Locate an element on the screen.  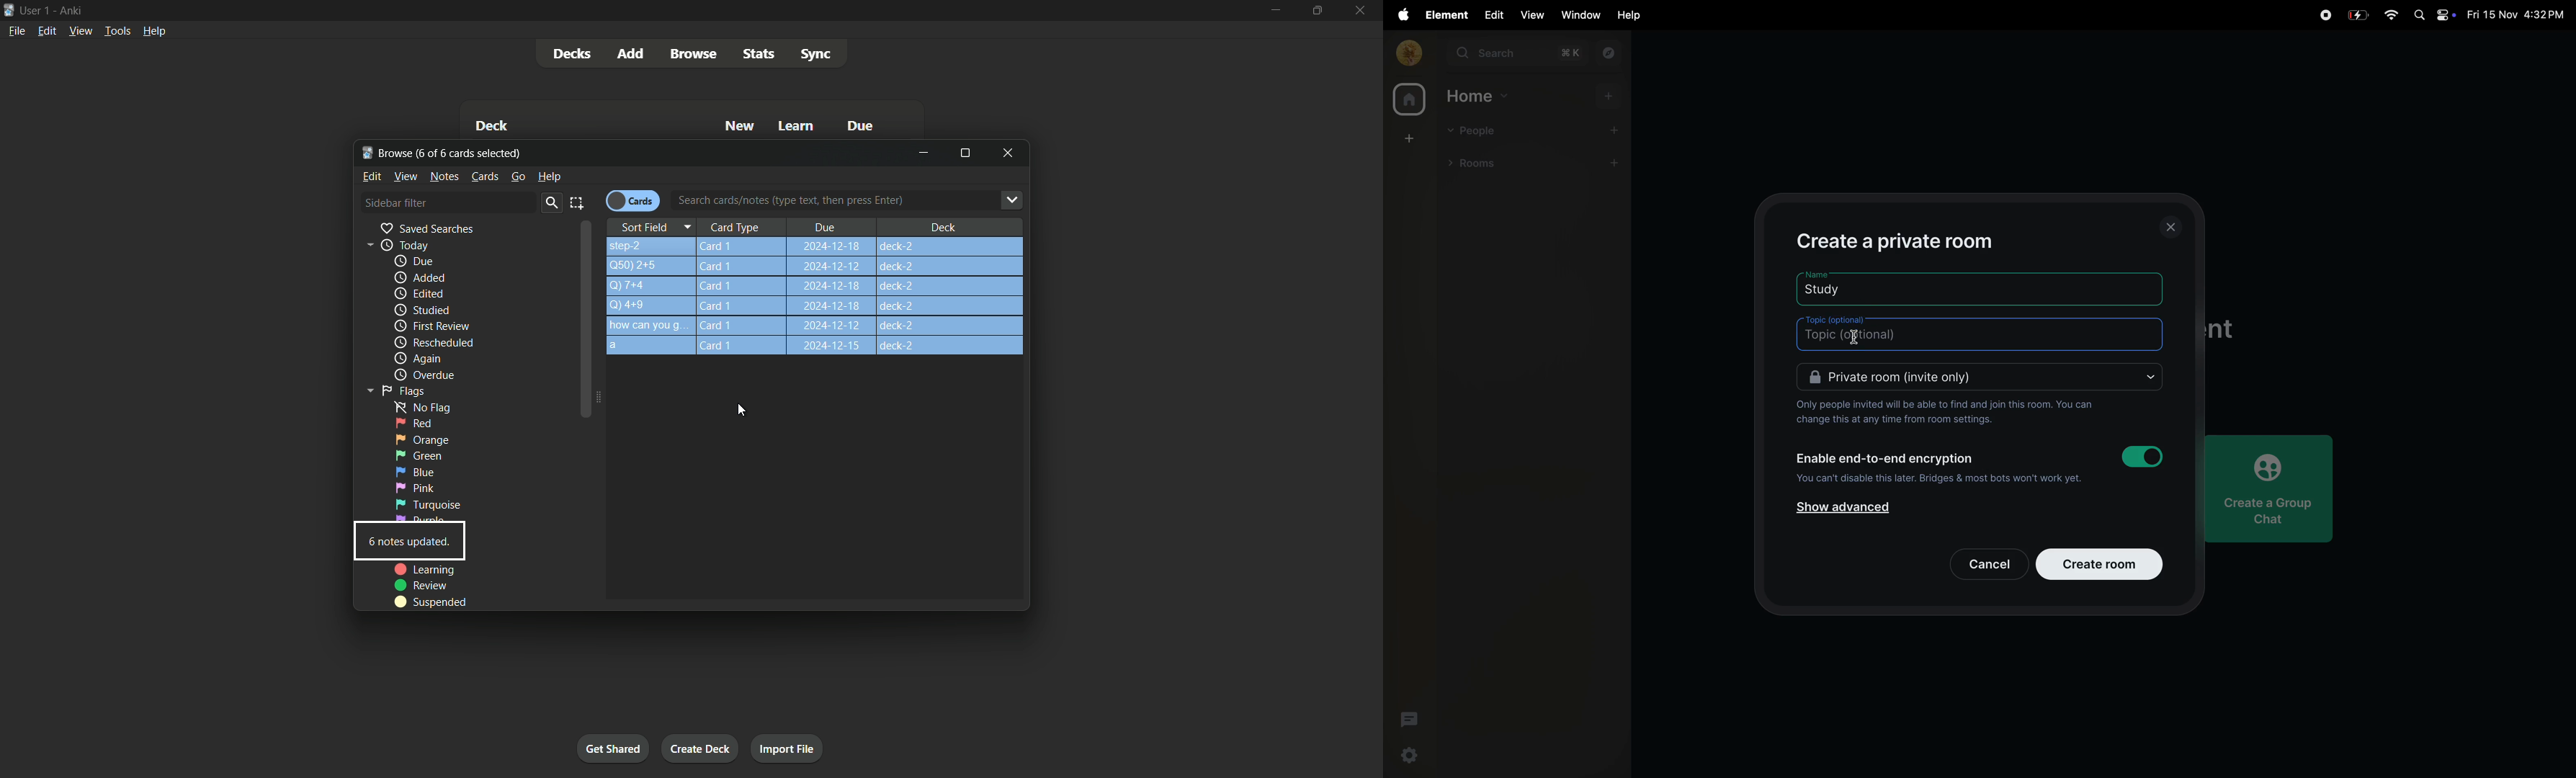
create a group chat is located at coordinates (2276, 485).